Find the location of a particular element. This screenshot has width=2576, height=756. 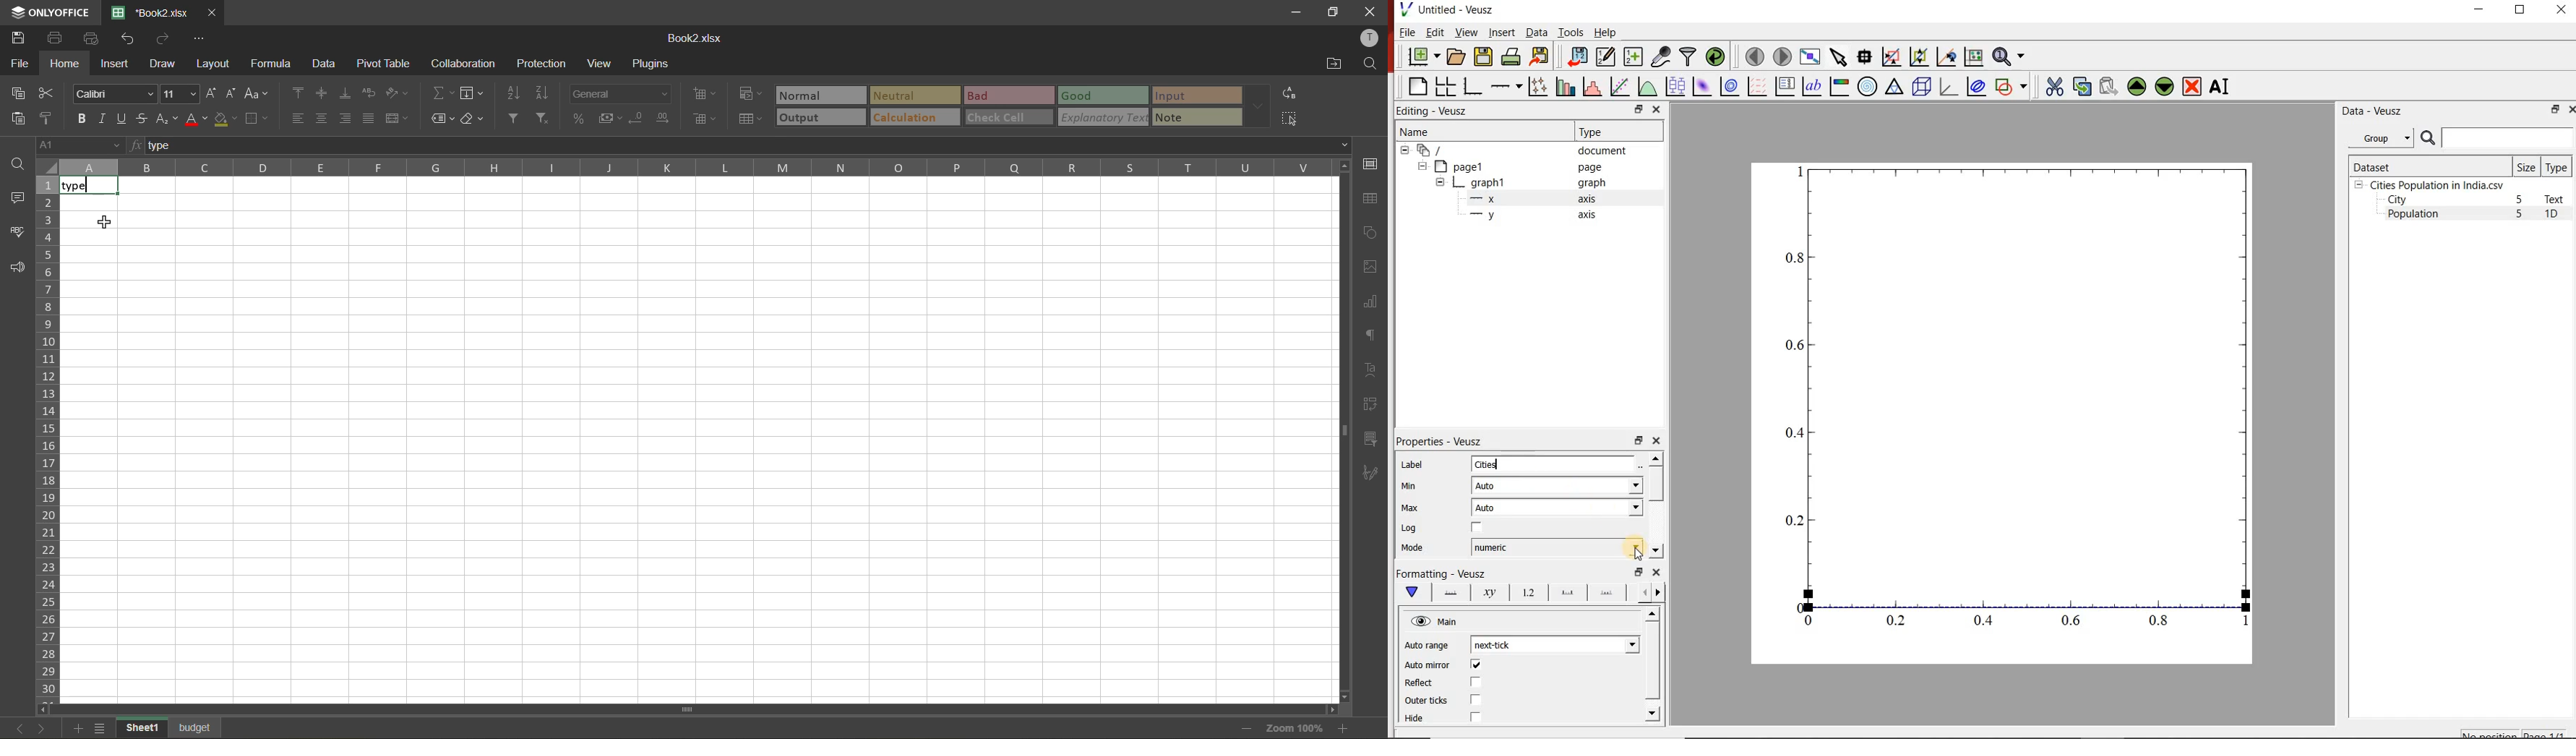

text is located at coordinates (1370, 371).